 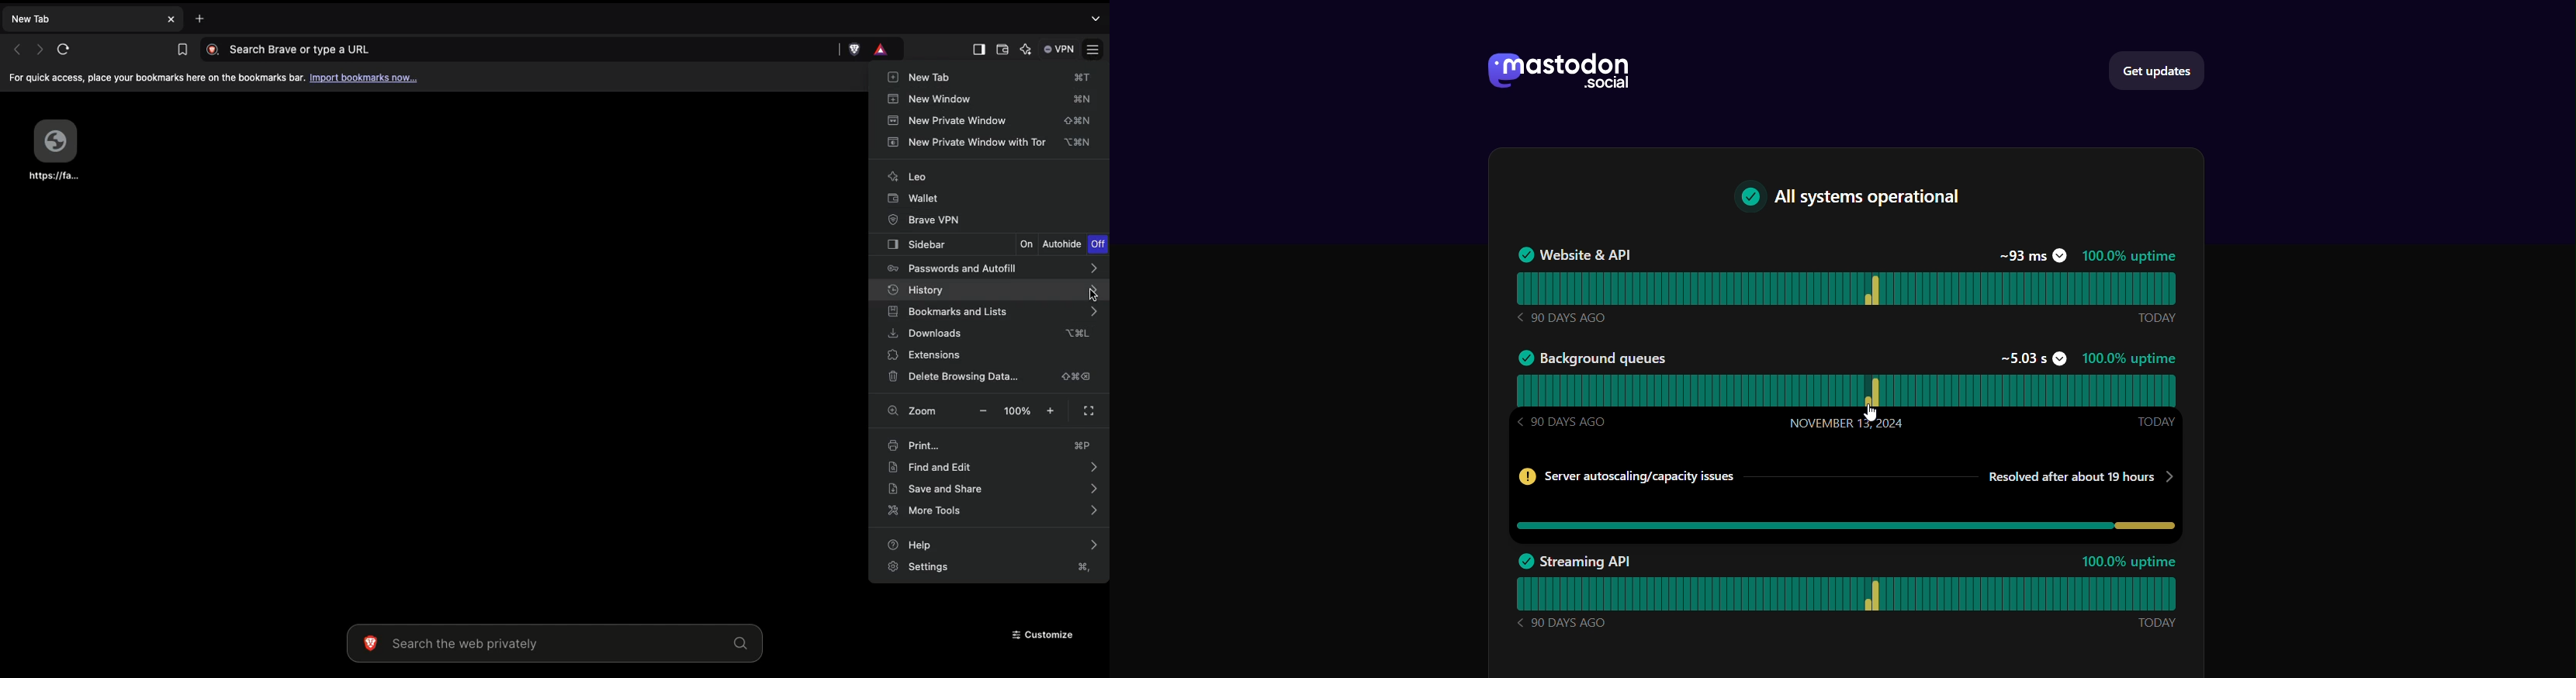 I want to click on Save and share, so click(x=993, y=488).